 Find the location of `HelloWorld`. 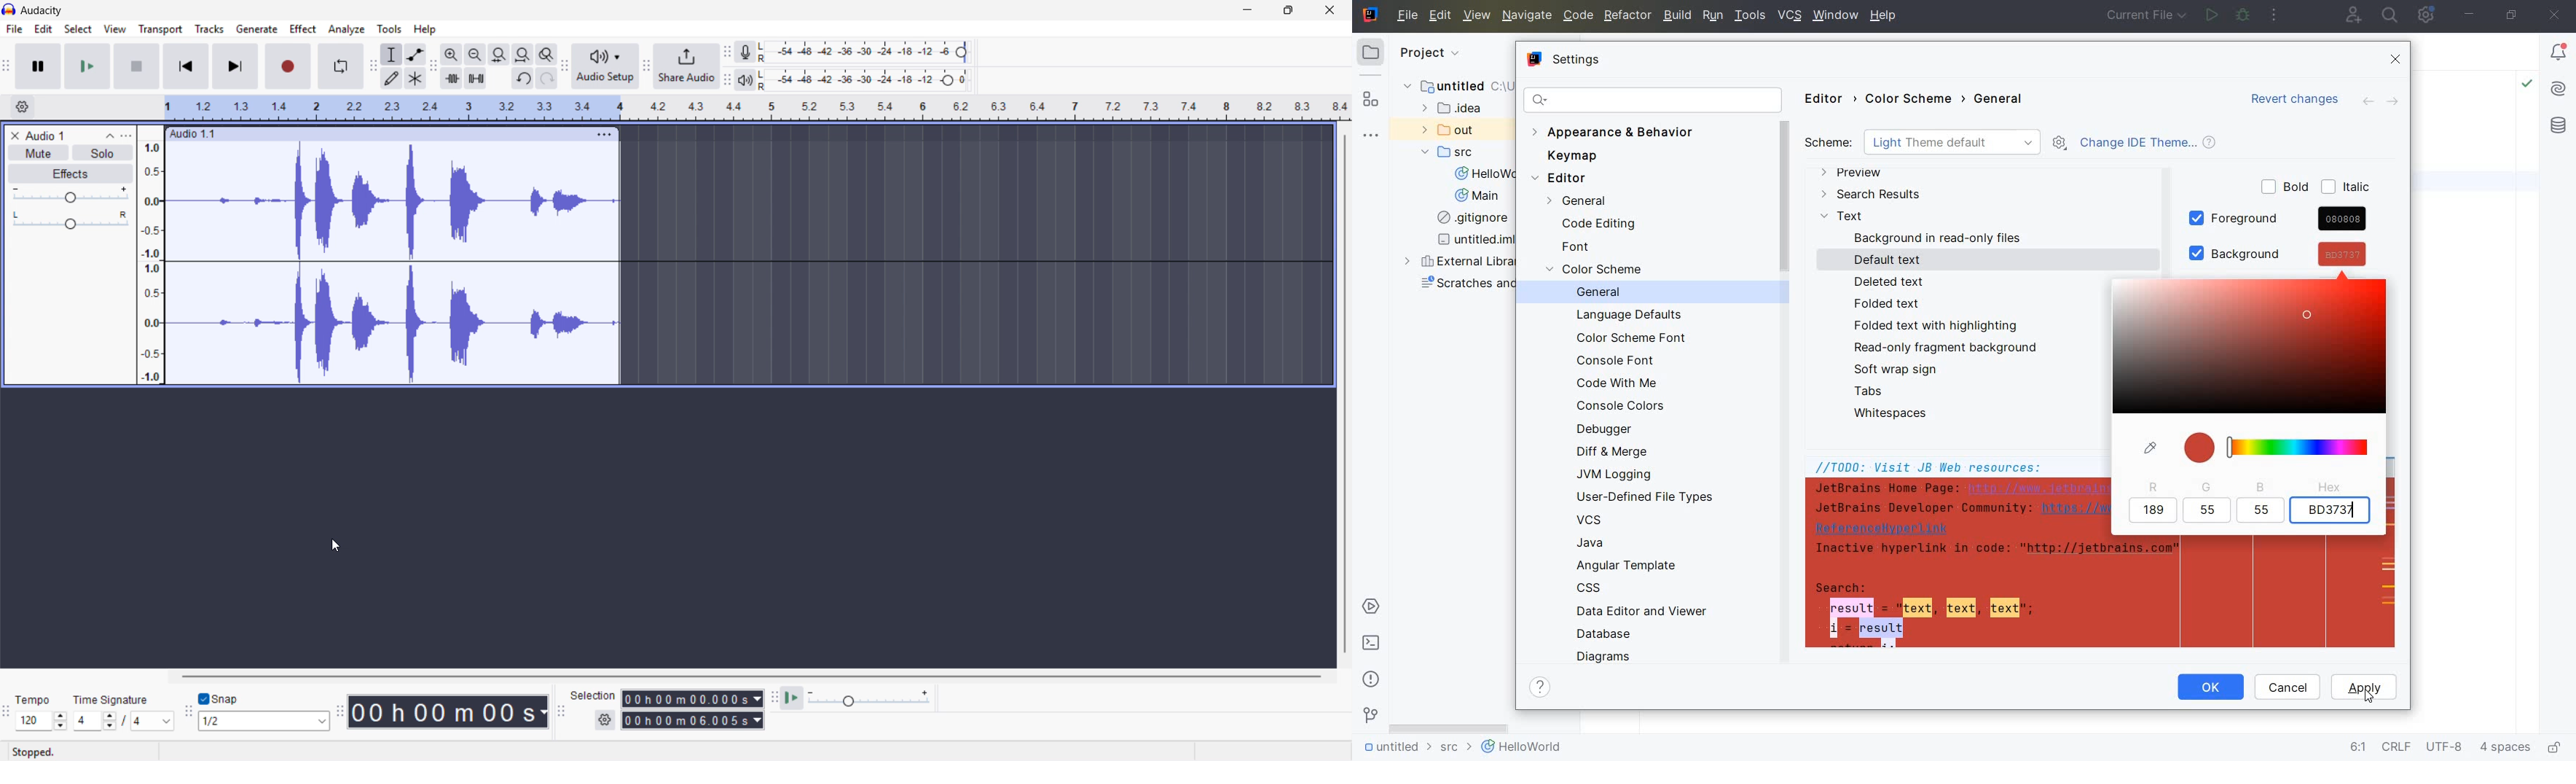

HelloWorld is located at coordinates (1483, 175).